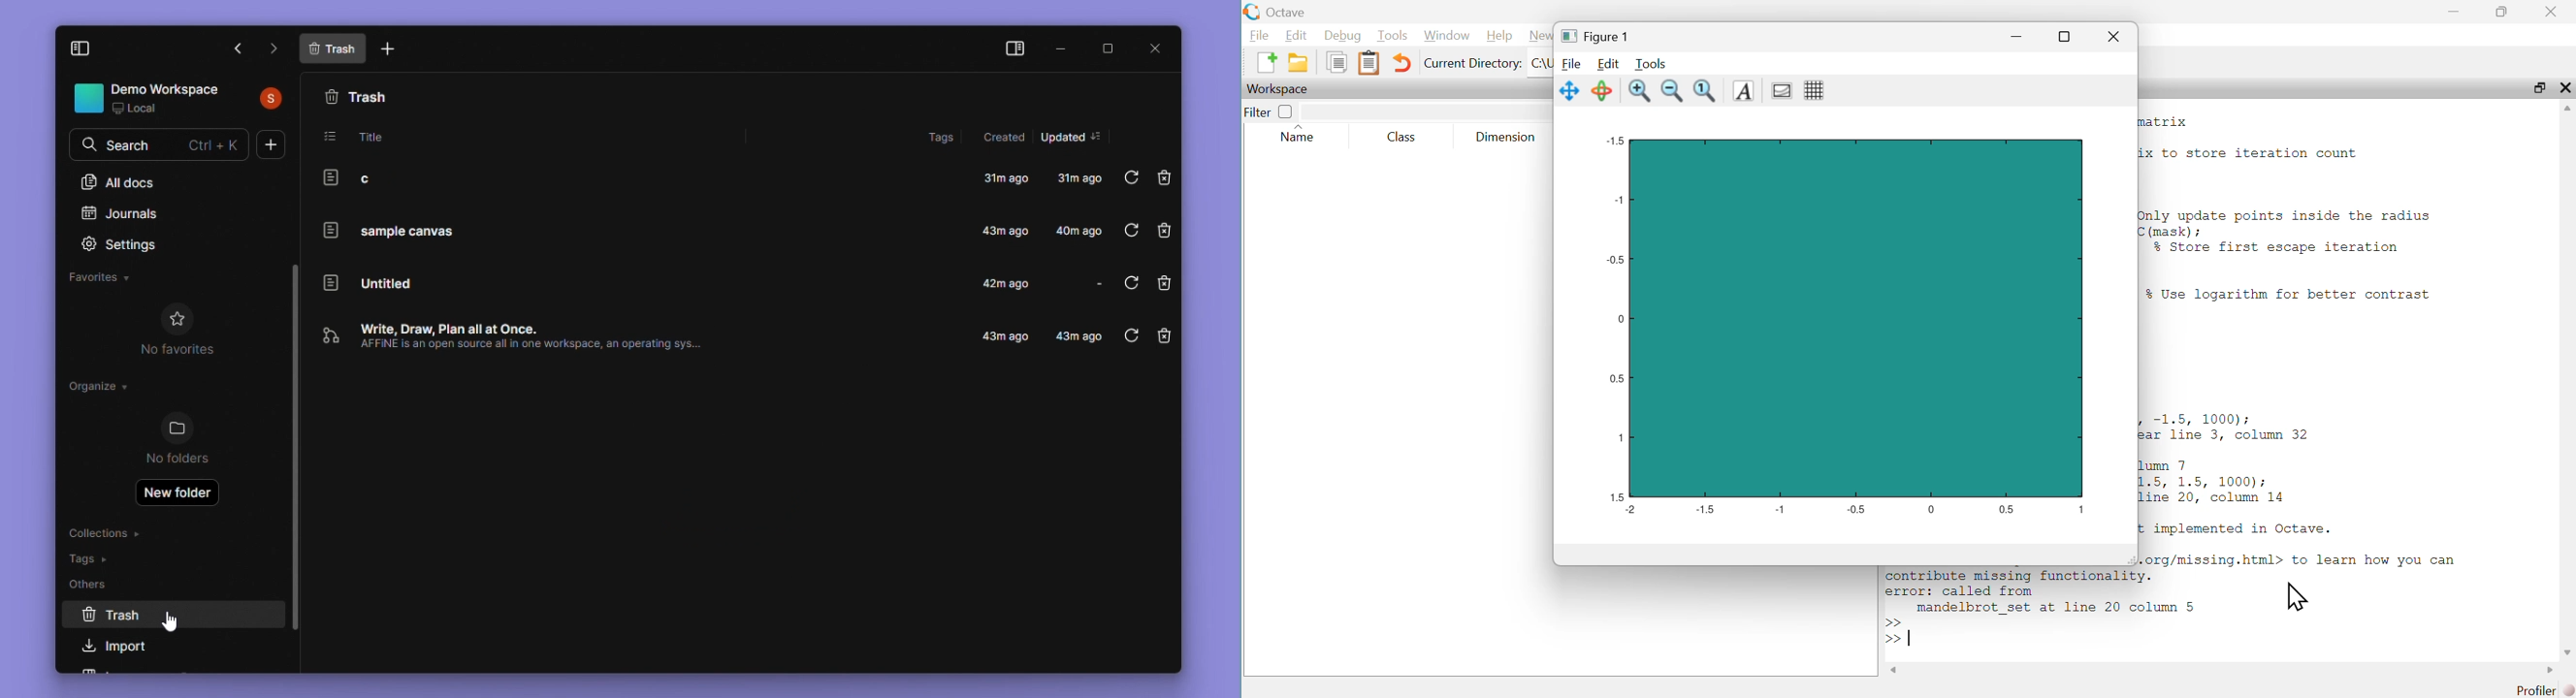 This screenshot has width=2576, height=700. What do you see at coordinates (368, 280) in the screenshot?
I see `untitled` at bounding box center [368, 280].